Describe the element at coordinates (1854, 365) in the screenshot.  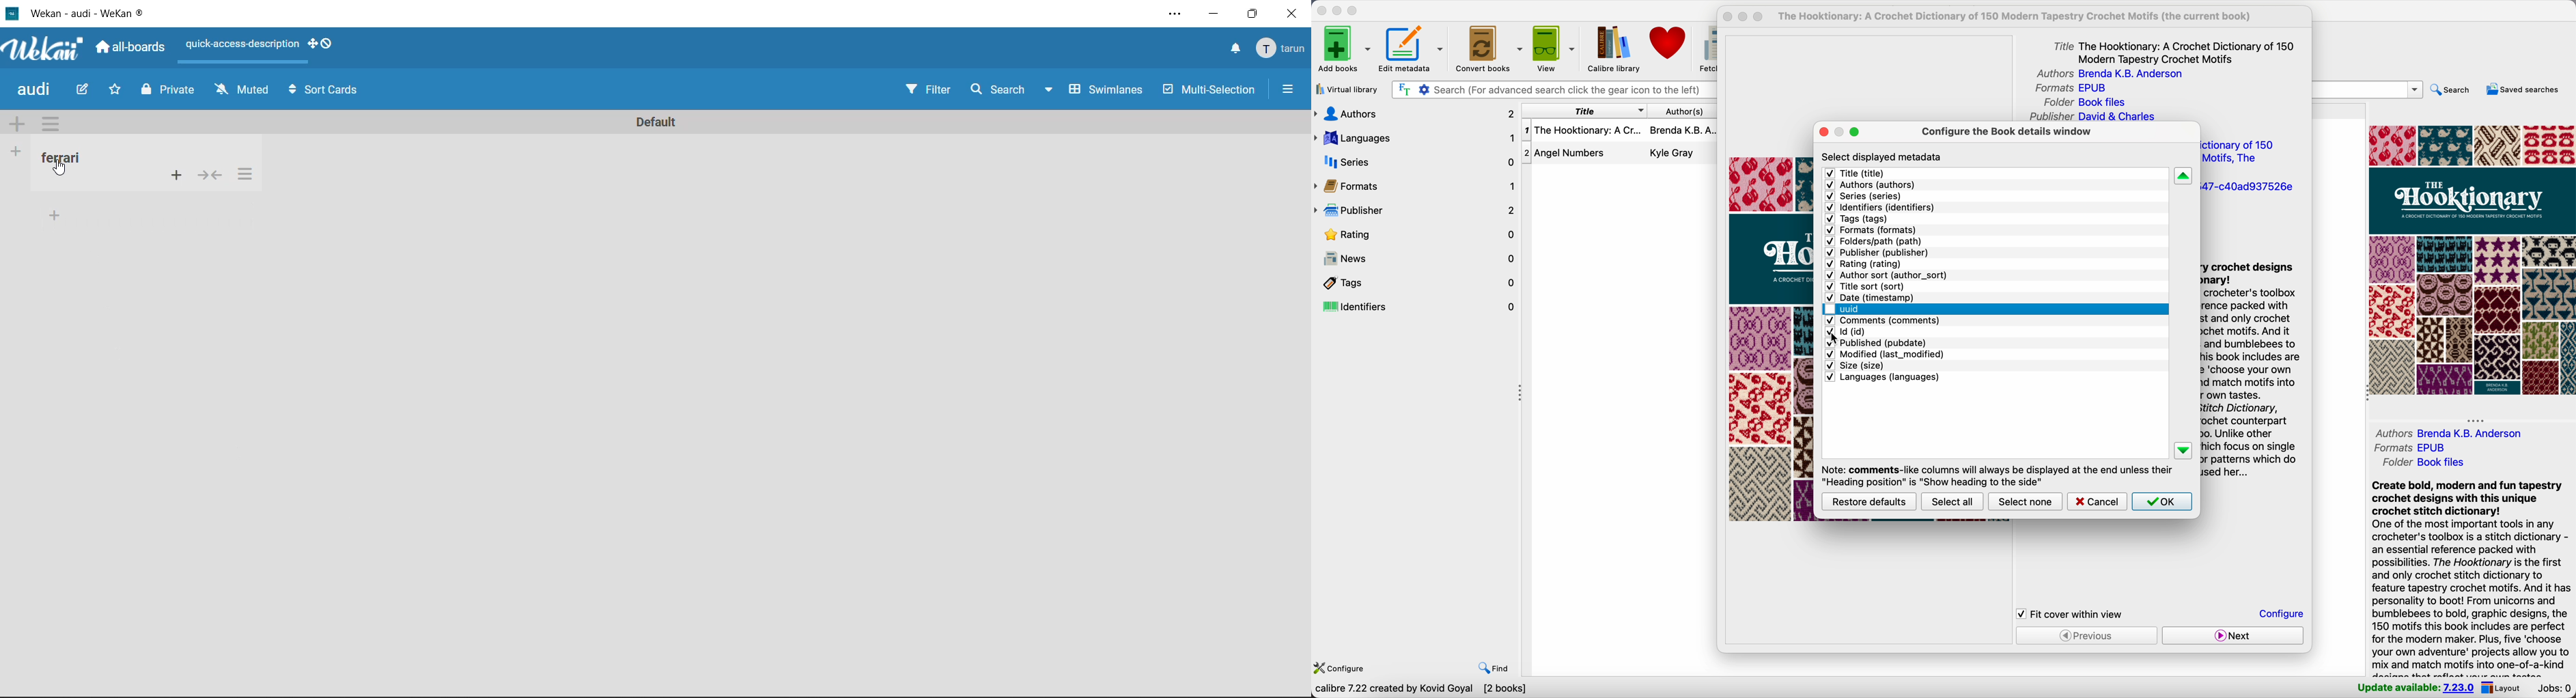
I see `size` at that location.